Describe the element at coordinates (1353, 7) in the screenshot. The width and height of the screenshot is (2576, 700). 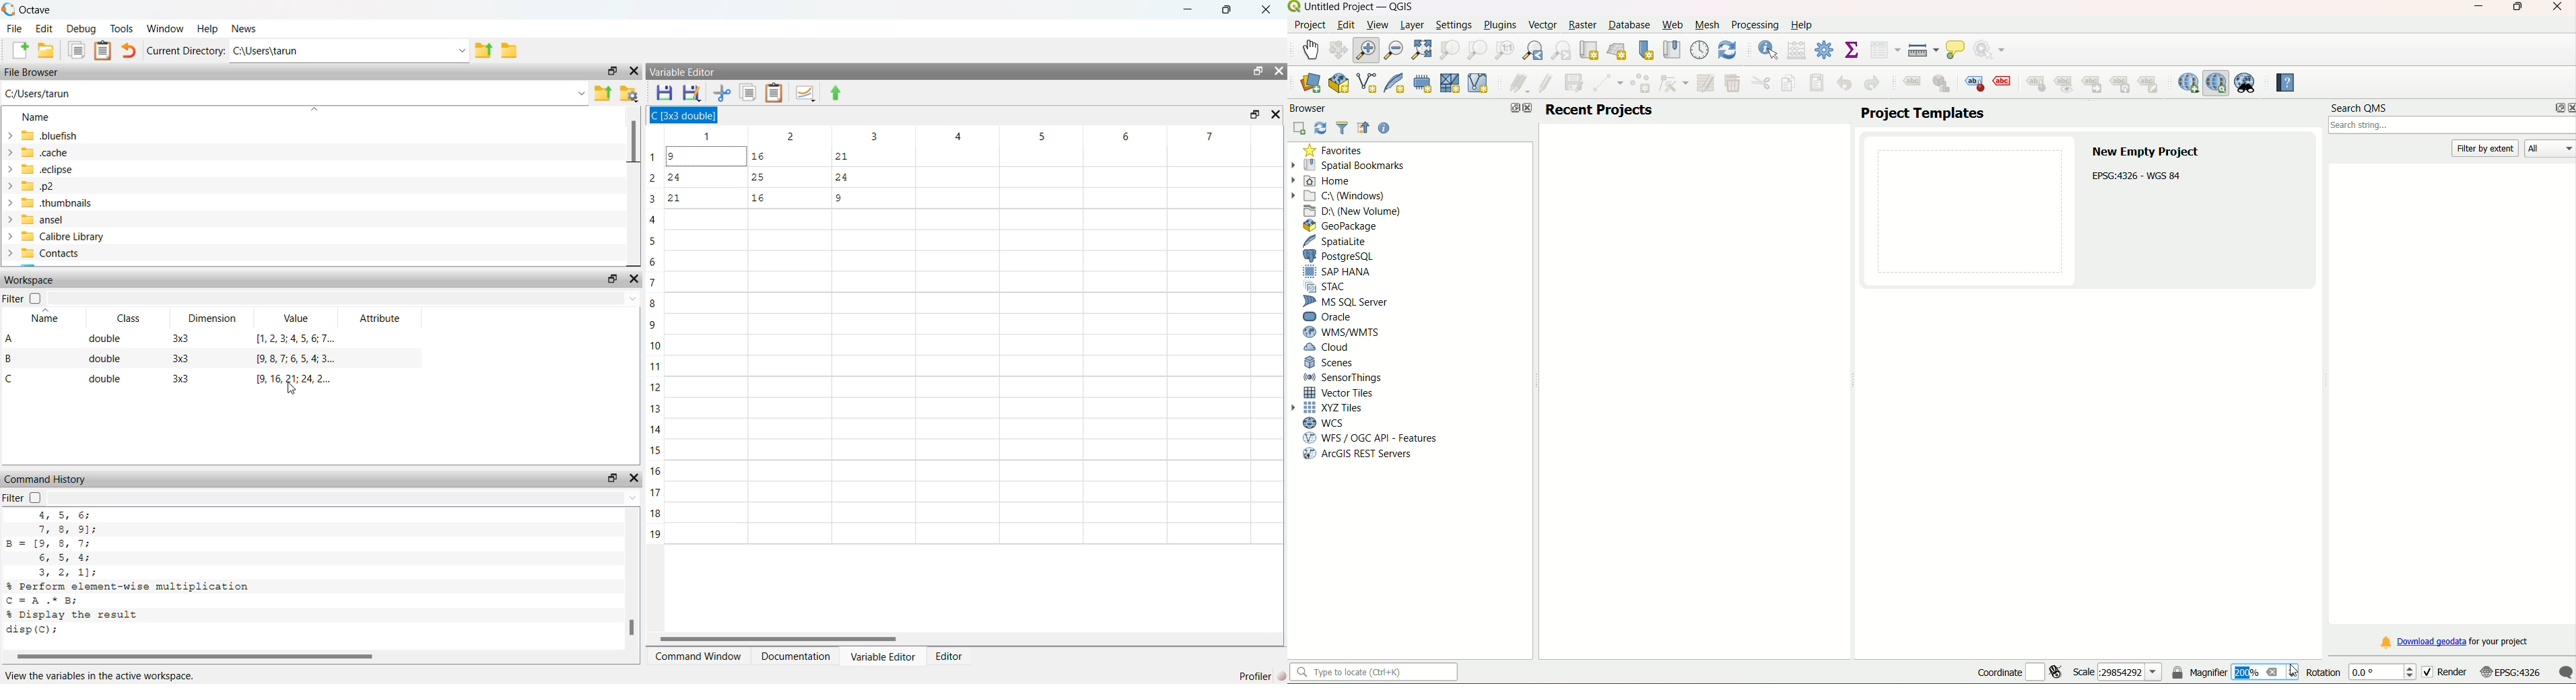
I see `logo and title` at that location.